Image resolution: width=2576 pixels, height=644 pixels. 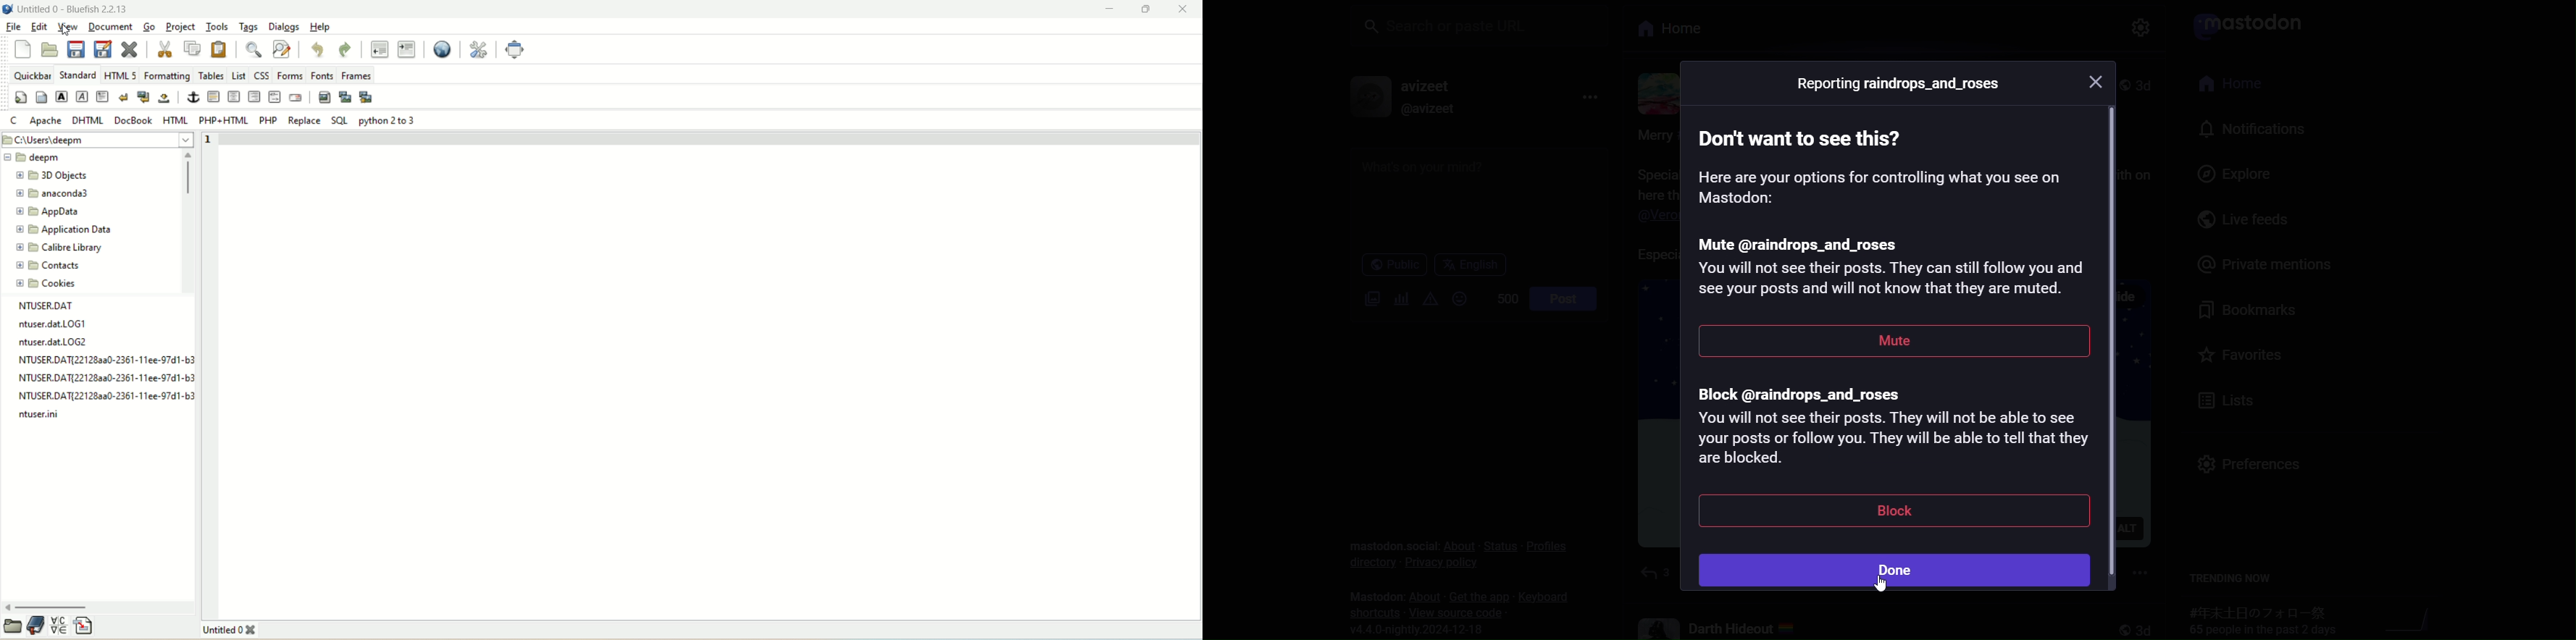 I want to click on logo, so click(x=8, y=9).